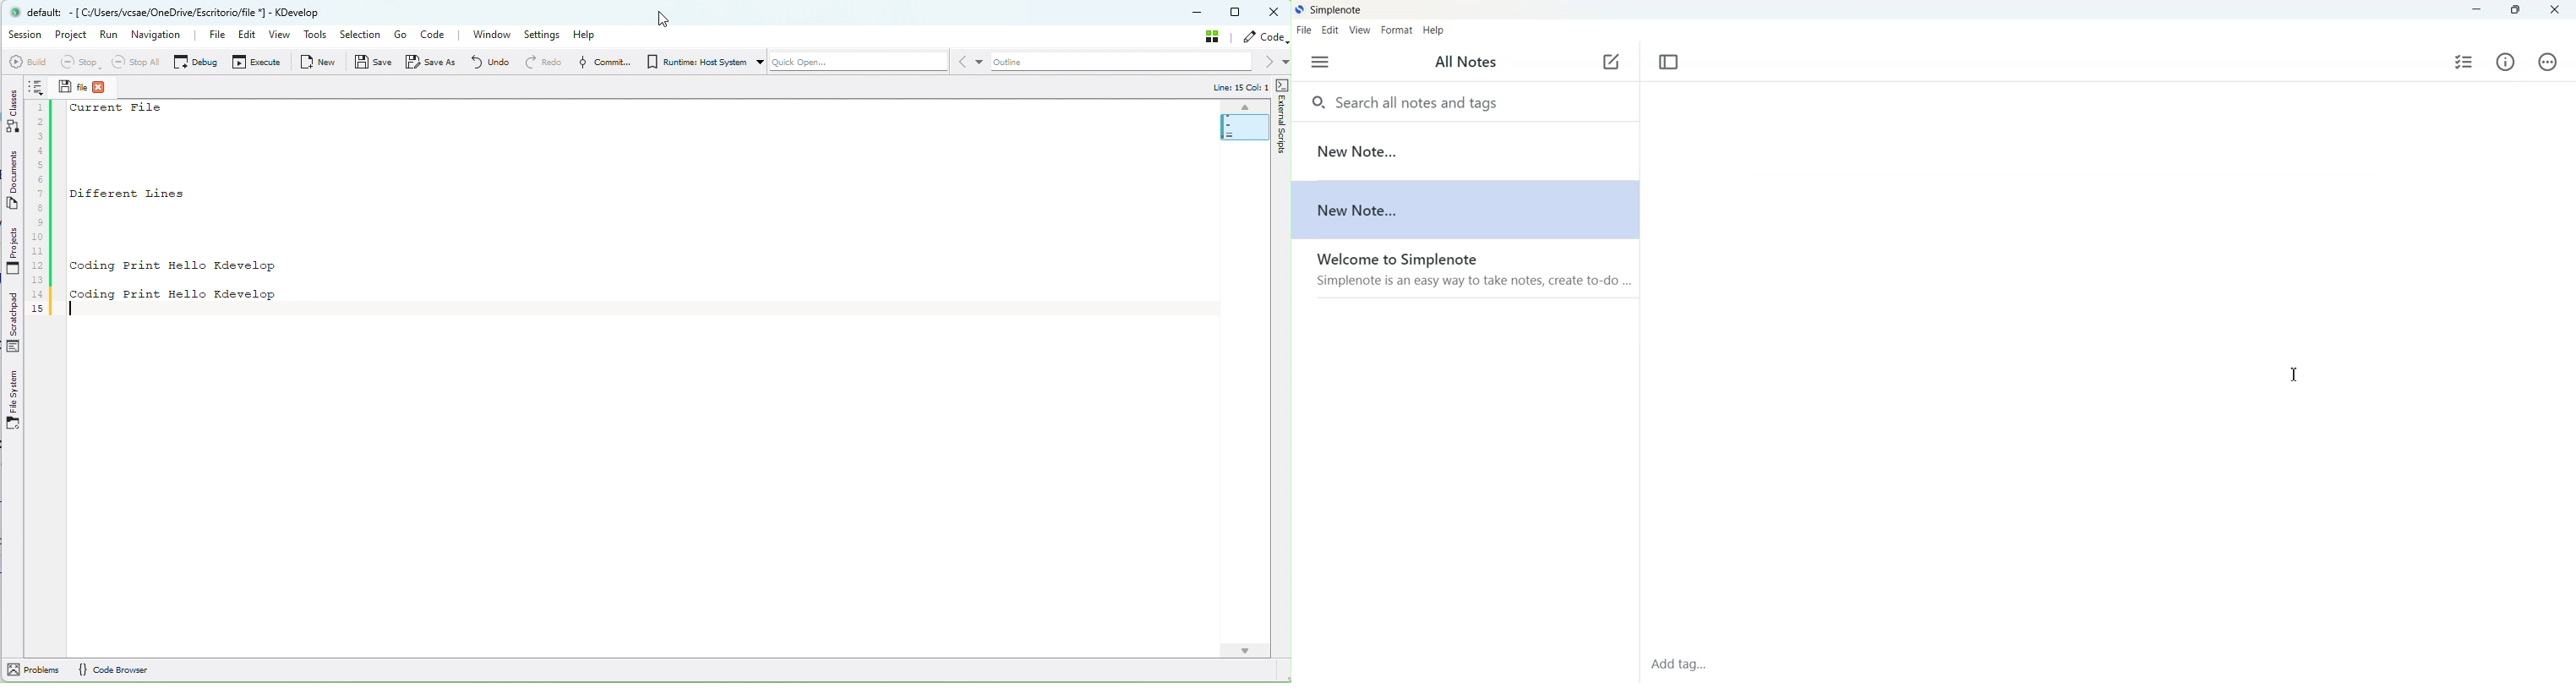 Image resolution: width=2576 pixels, height=700 pixels. Describe the element at coordinates (1131, 63) in the screenshot. I see `outline` at that location.